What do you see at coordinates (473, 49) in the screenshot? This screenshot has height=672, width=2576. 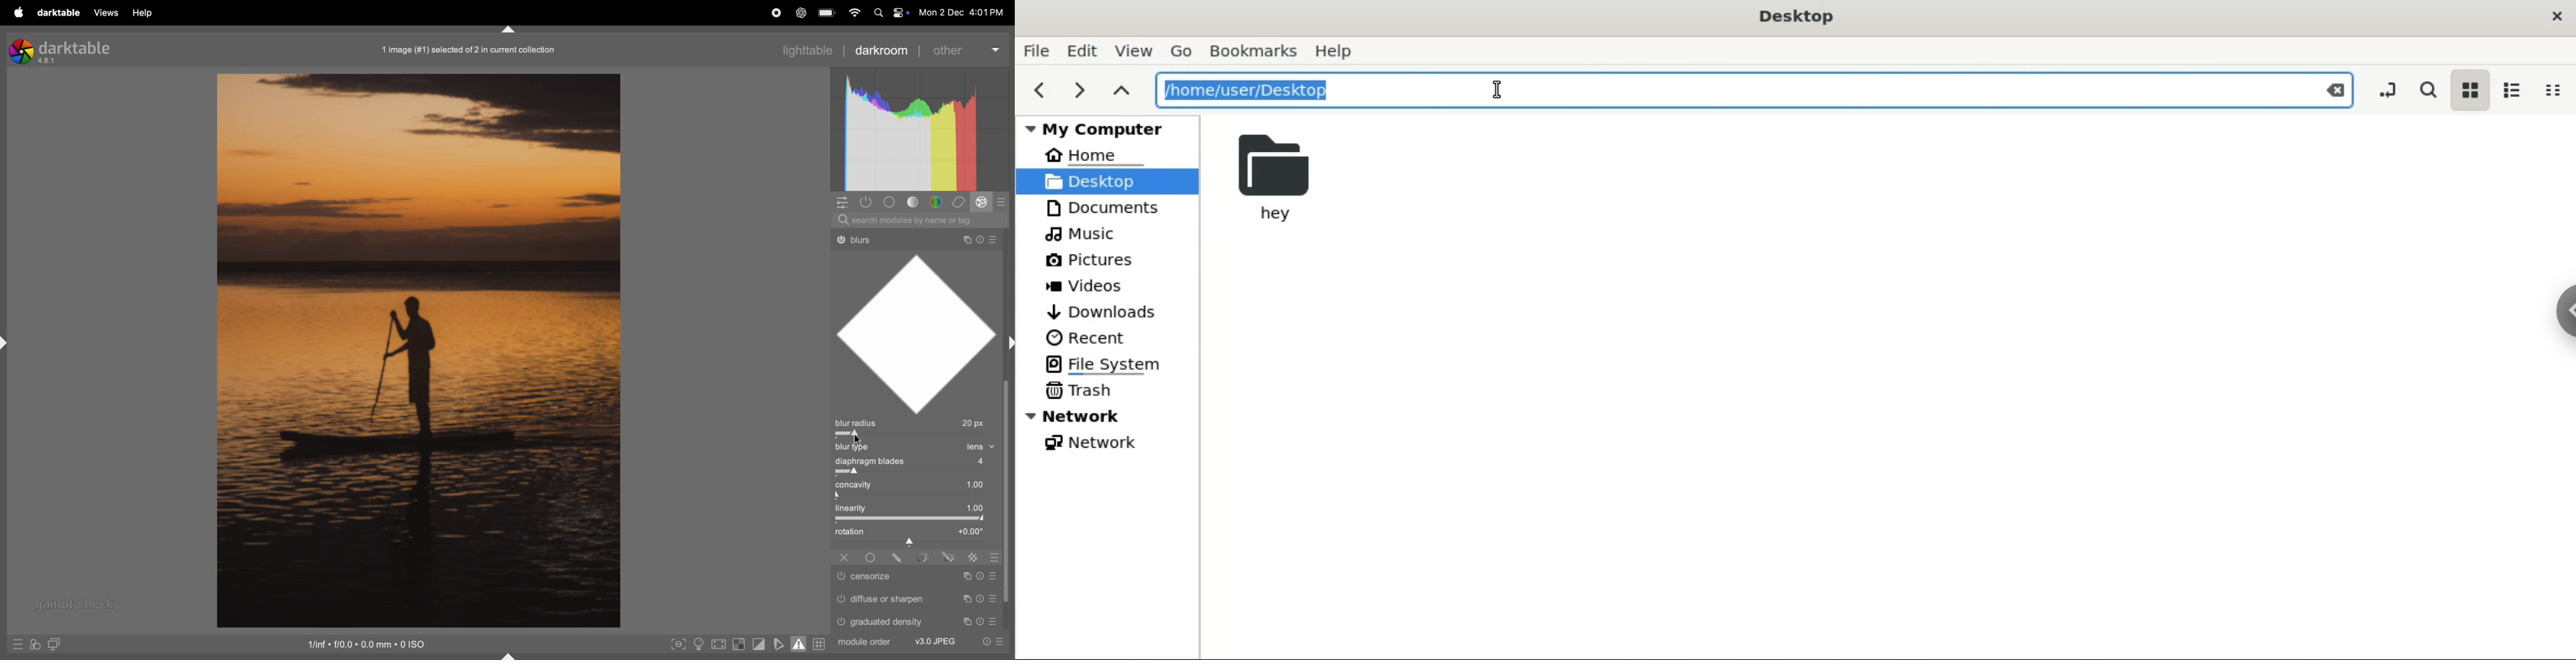 I see `1 image in collections` at bounding box center [473, 49].